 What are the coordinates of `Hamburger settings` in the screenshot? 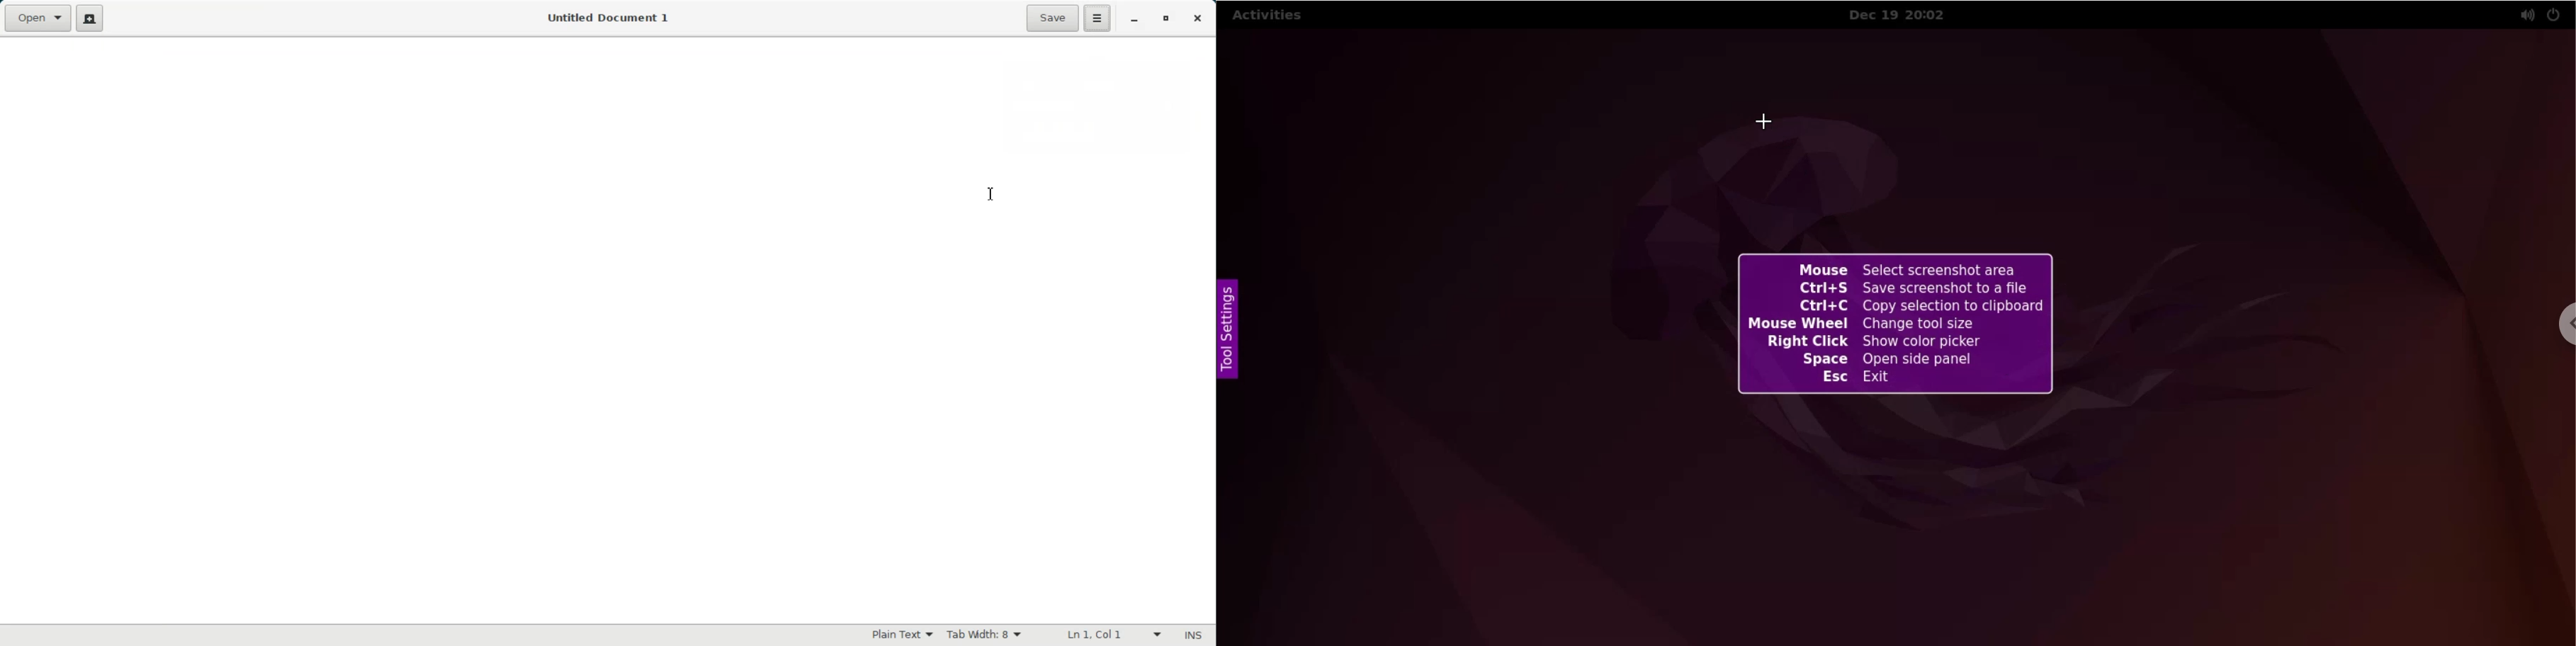 It's located at (1098, 18).